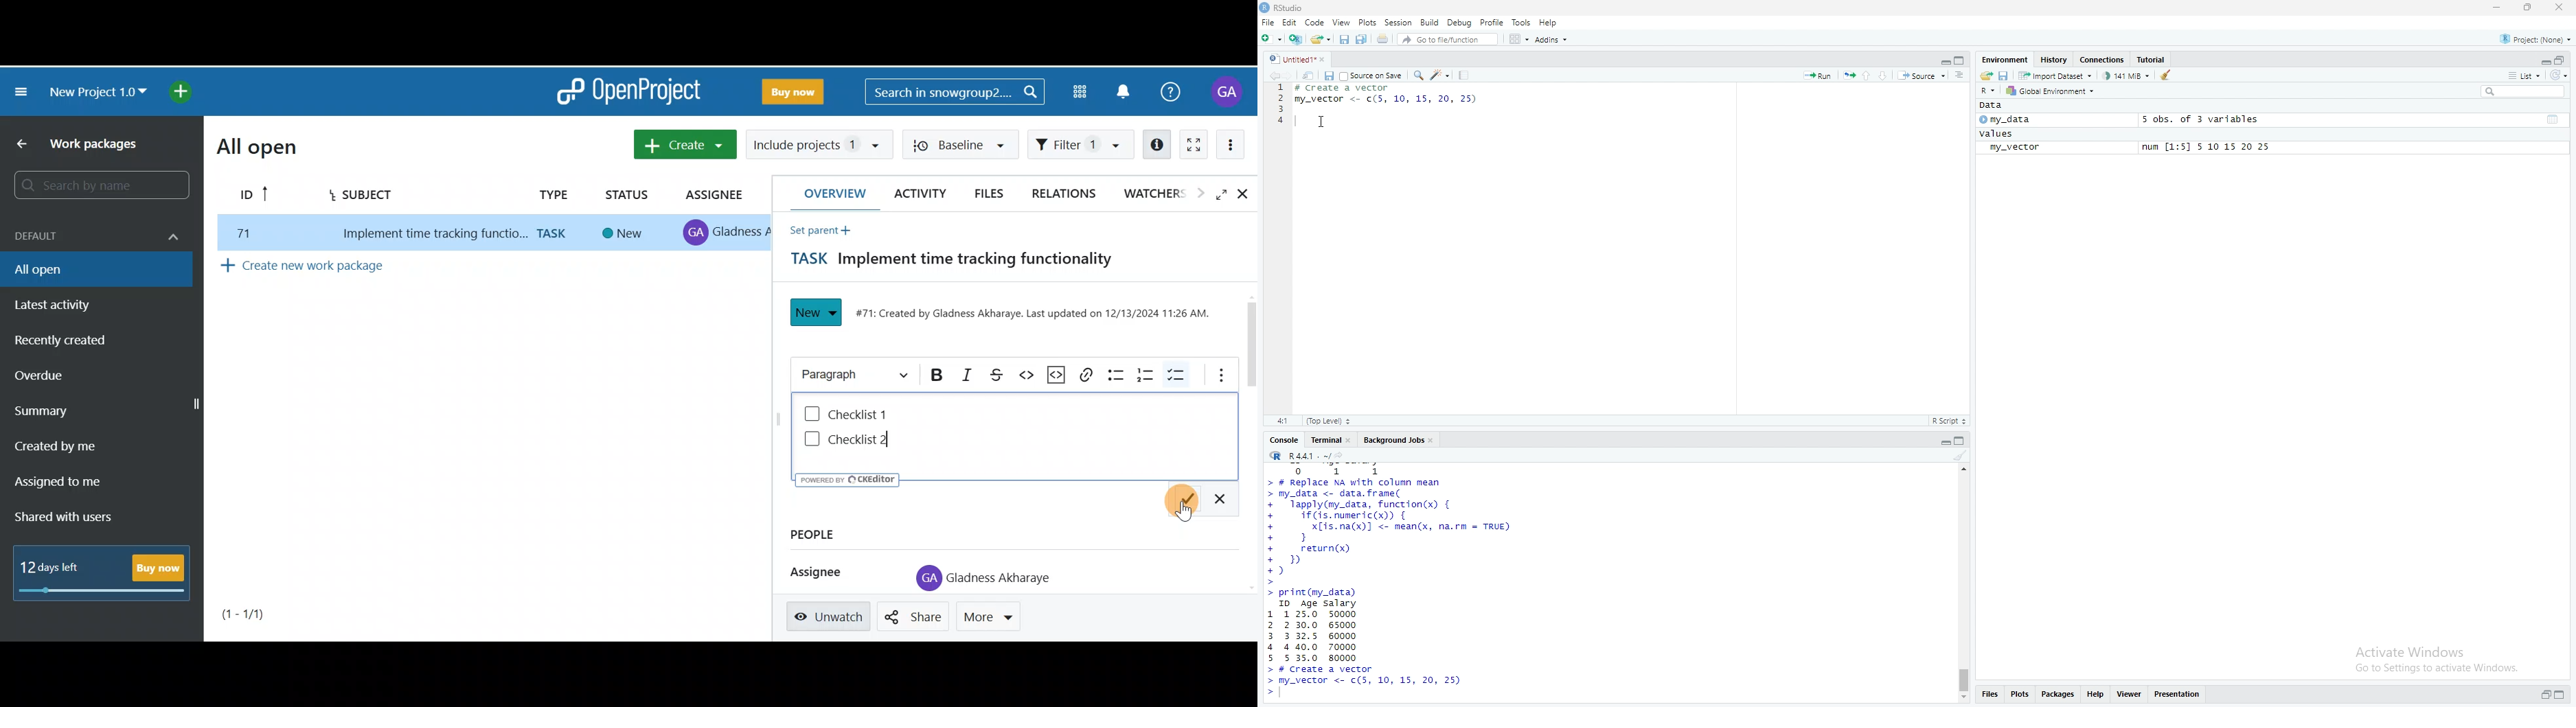 The image size is (2576, 728). What do you see at coordinates (1945, 442) in the screenshot?
I see `expand` at bounding box center [1945, 442].